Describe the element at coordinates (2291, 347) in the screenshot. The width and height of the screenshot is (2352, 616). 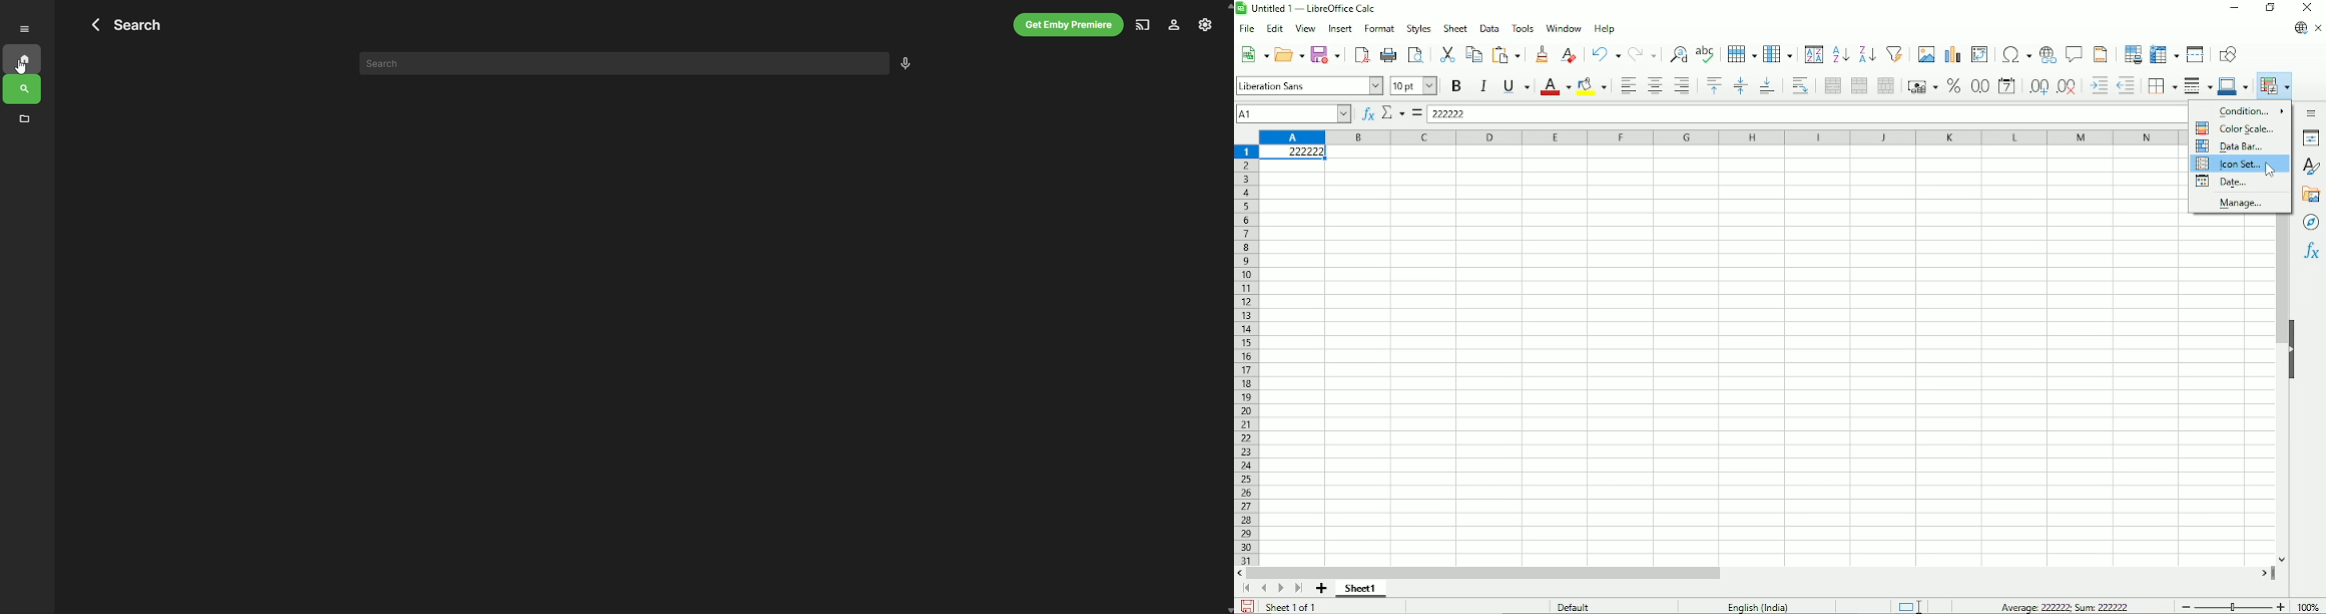
I see `Hide` at that location.